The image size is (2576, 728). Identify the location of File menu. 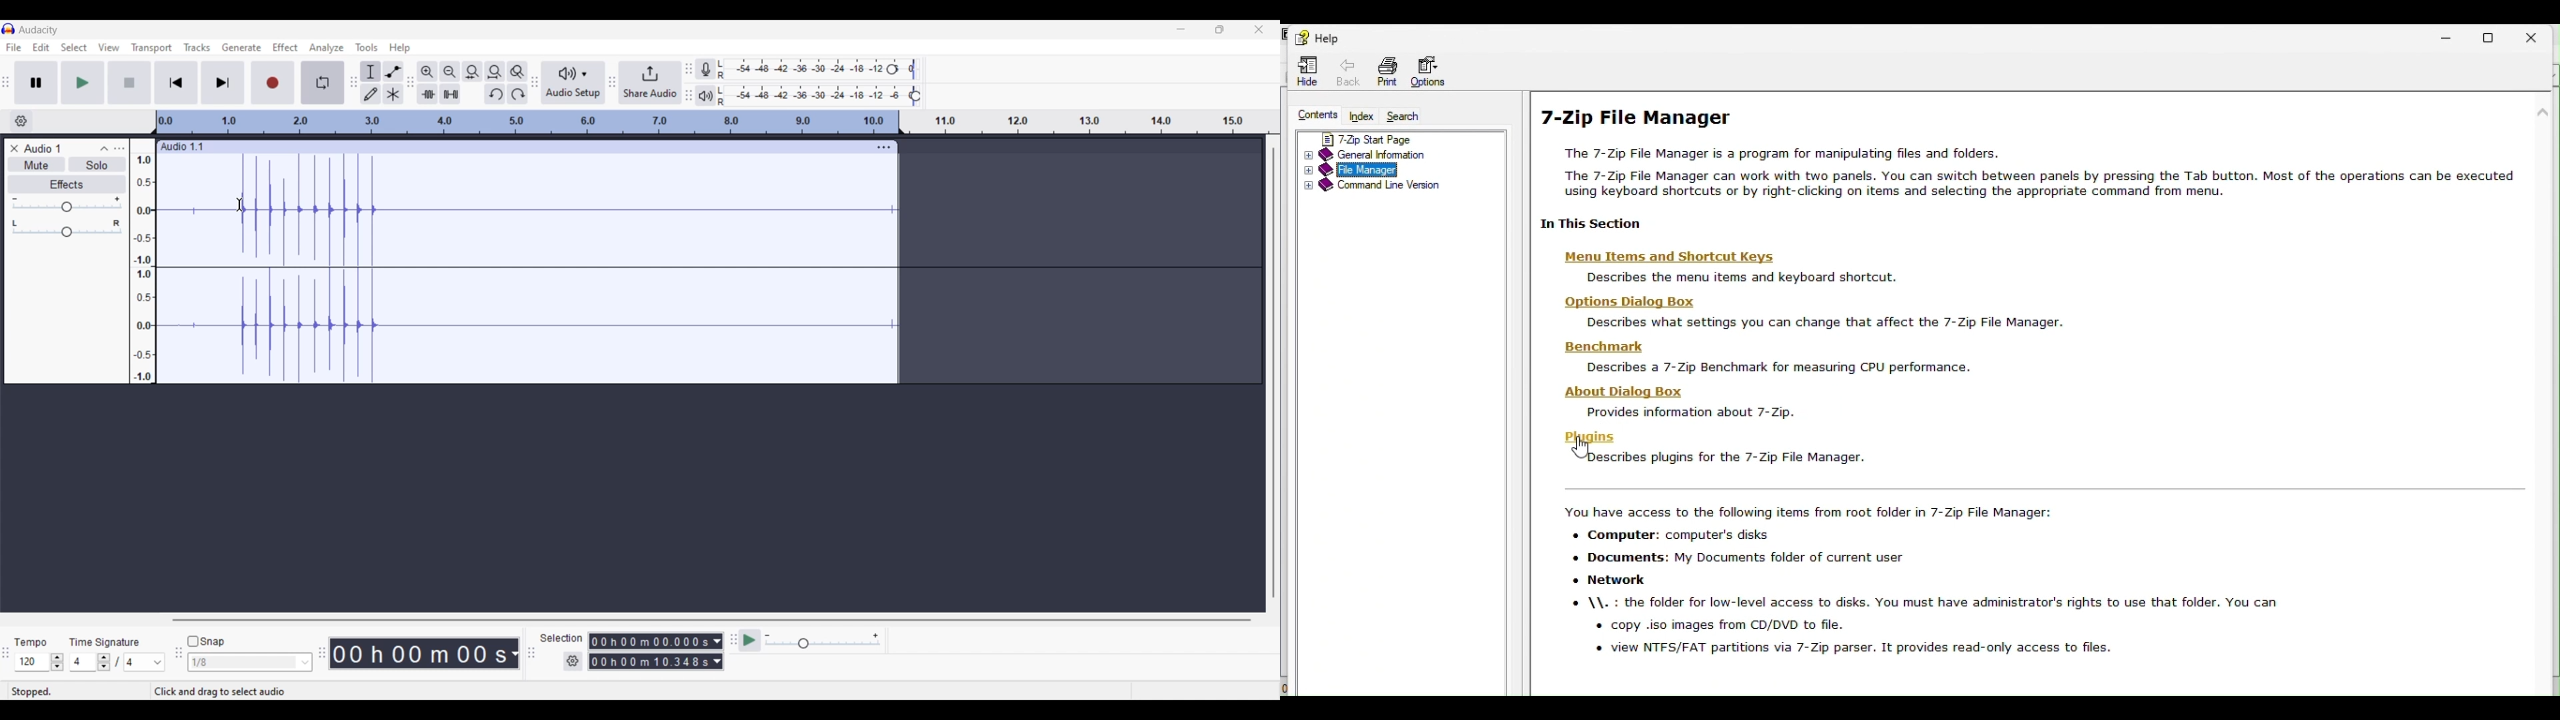
(14, 47).